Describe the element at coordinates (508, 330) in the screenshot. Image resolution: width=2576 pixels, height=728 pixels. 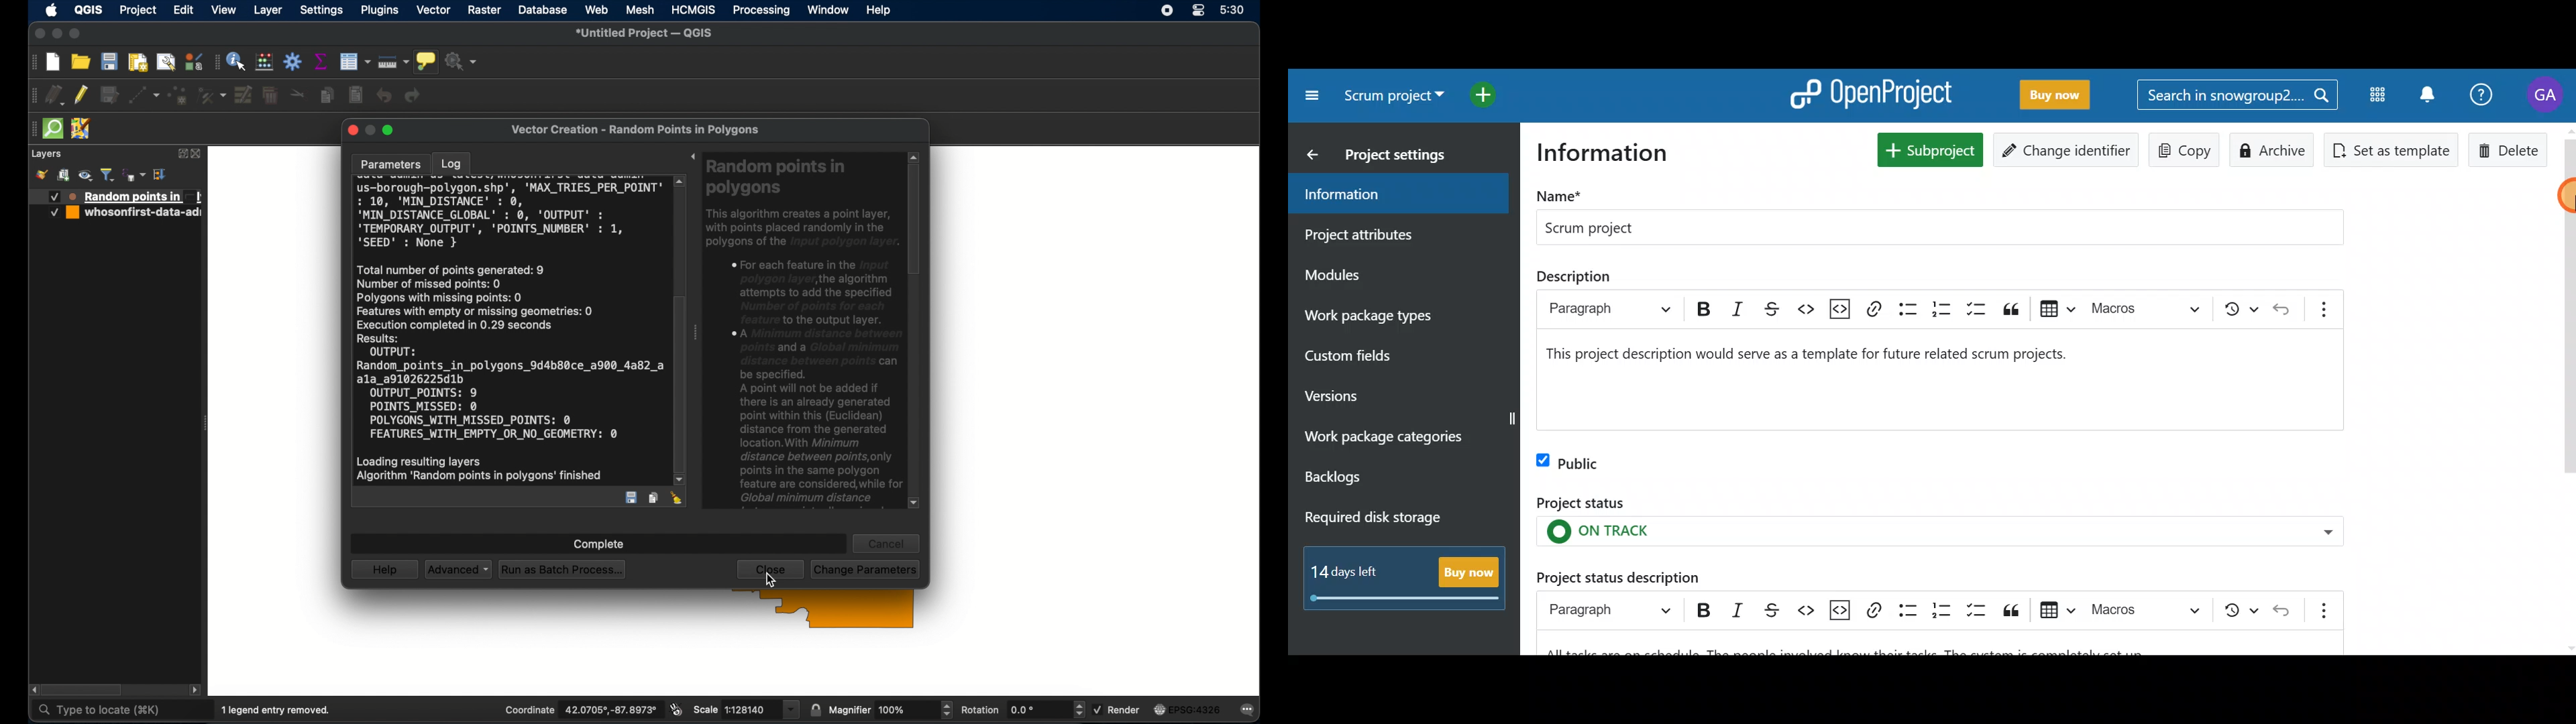
I see `log entry` at that location.